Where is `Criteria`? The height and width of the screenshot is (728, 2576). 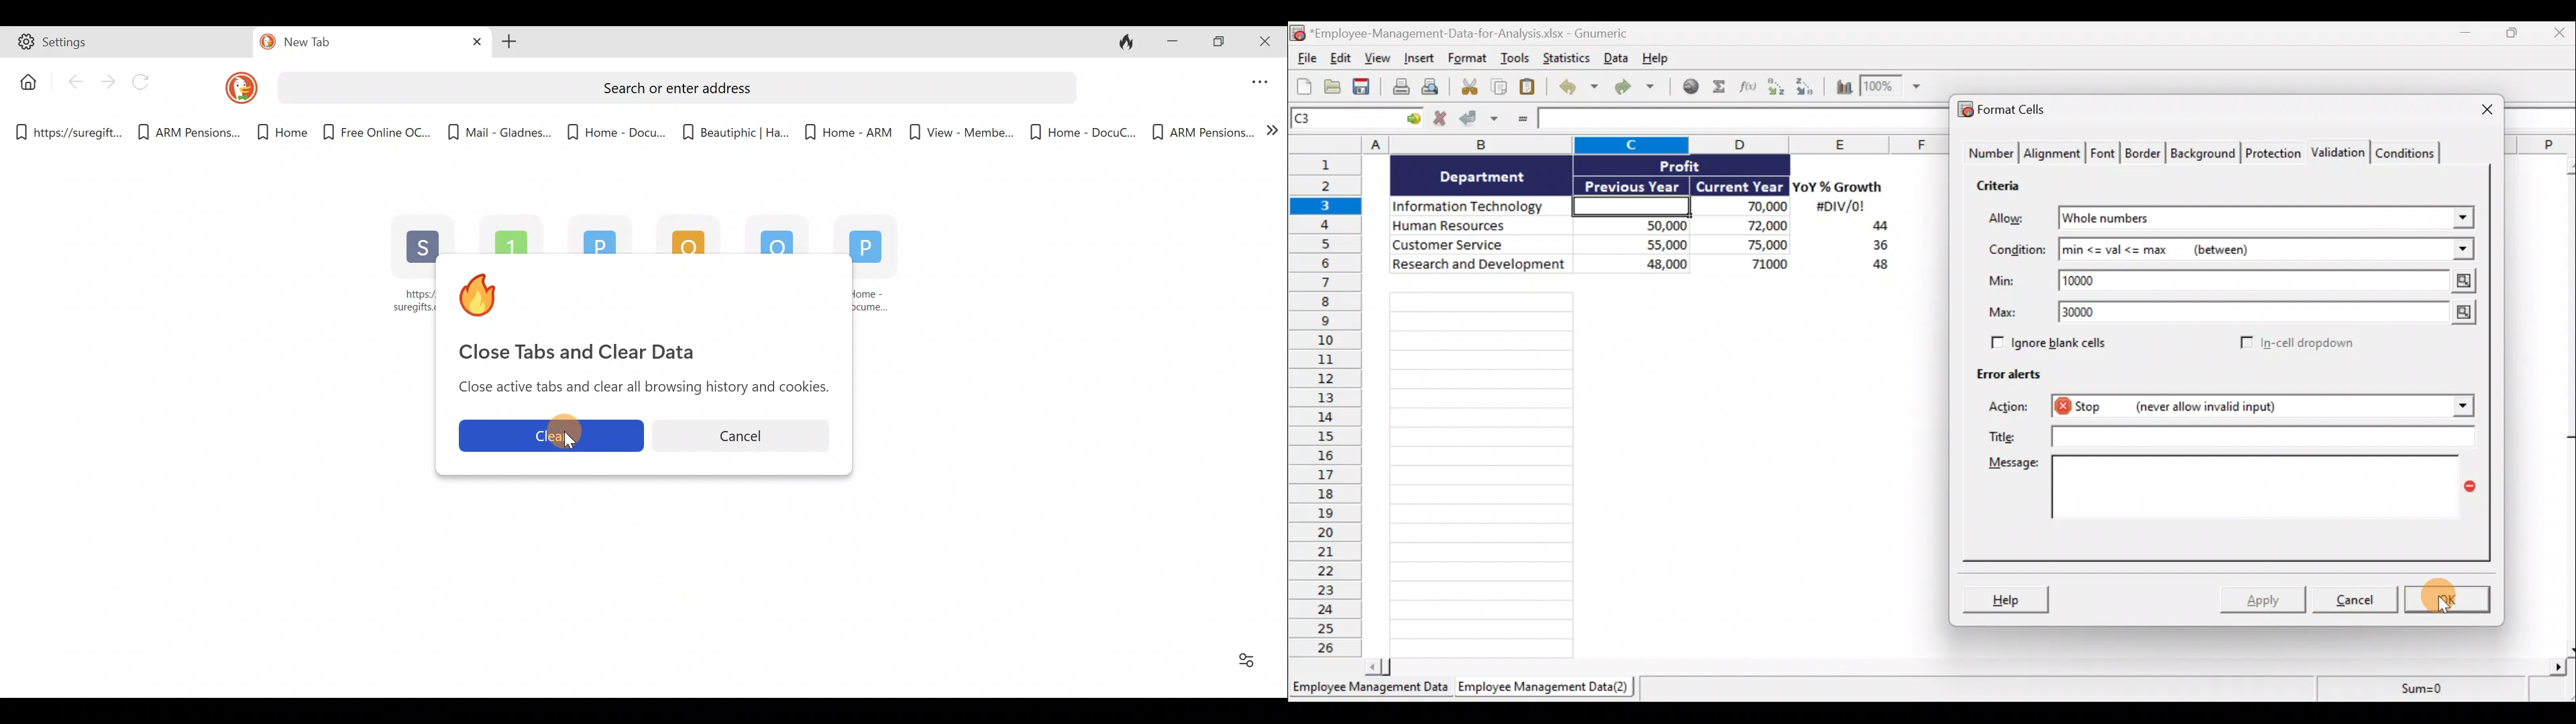 Criteria is located at coordinates (2000, 188).